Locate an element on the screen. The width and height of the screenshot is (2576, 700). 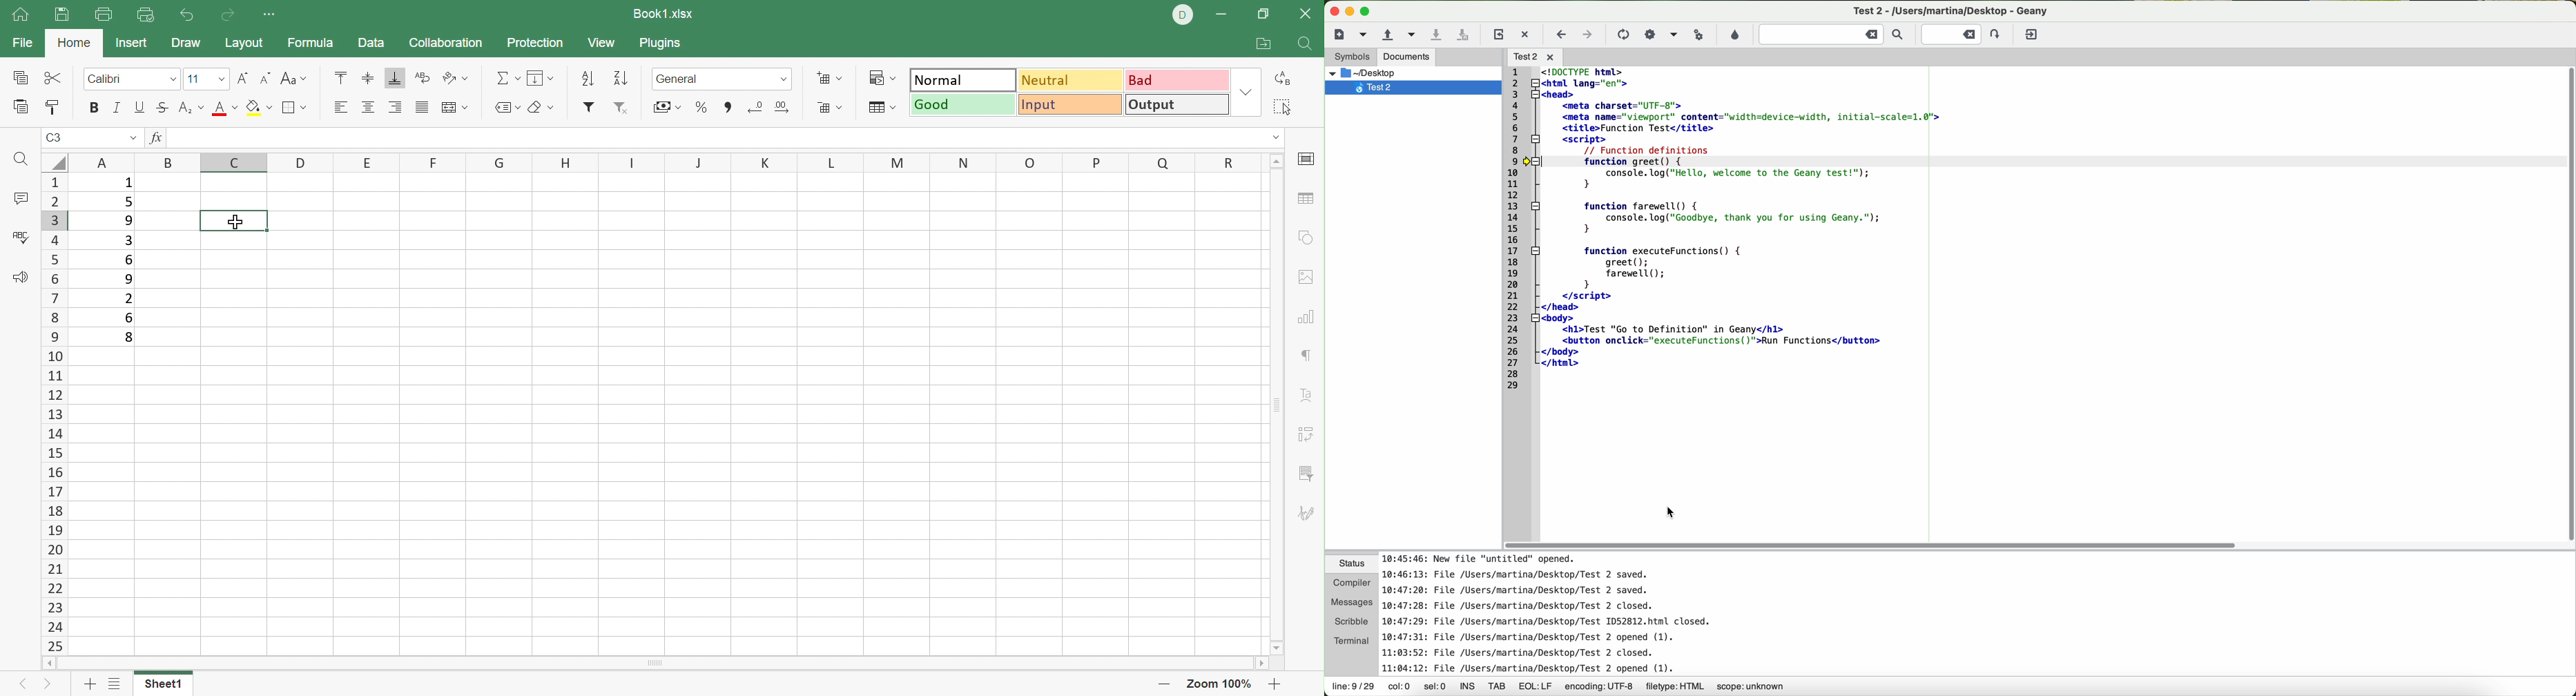
Fill is located at coordinates (540, 78).